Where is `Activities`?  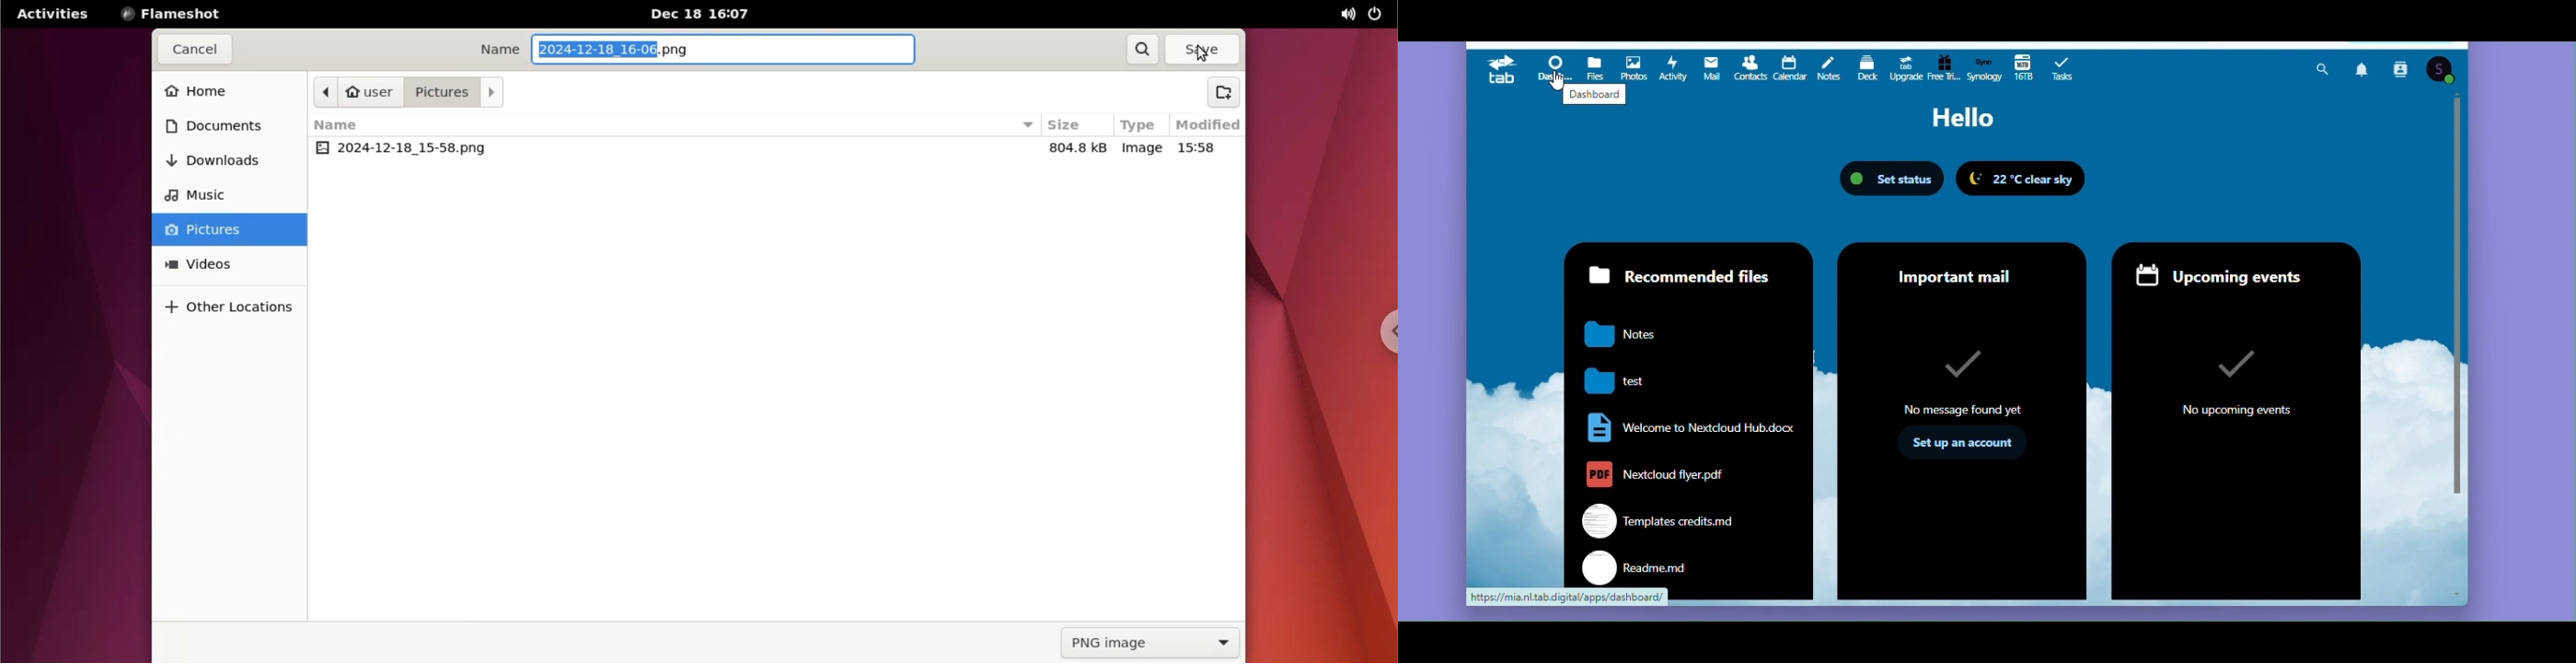 Activities is located at coordinates (50, 14).